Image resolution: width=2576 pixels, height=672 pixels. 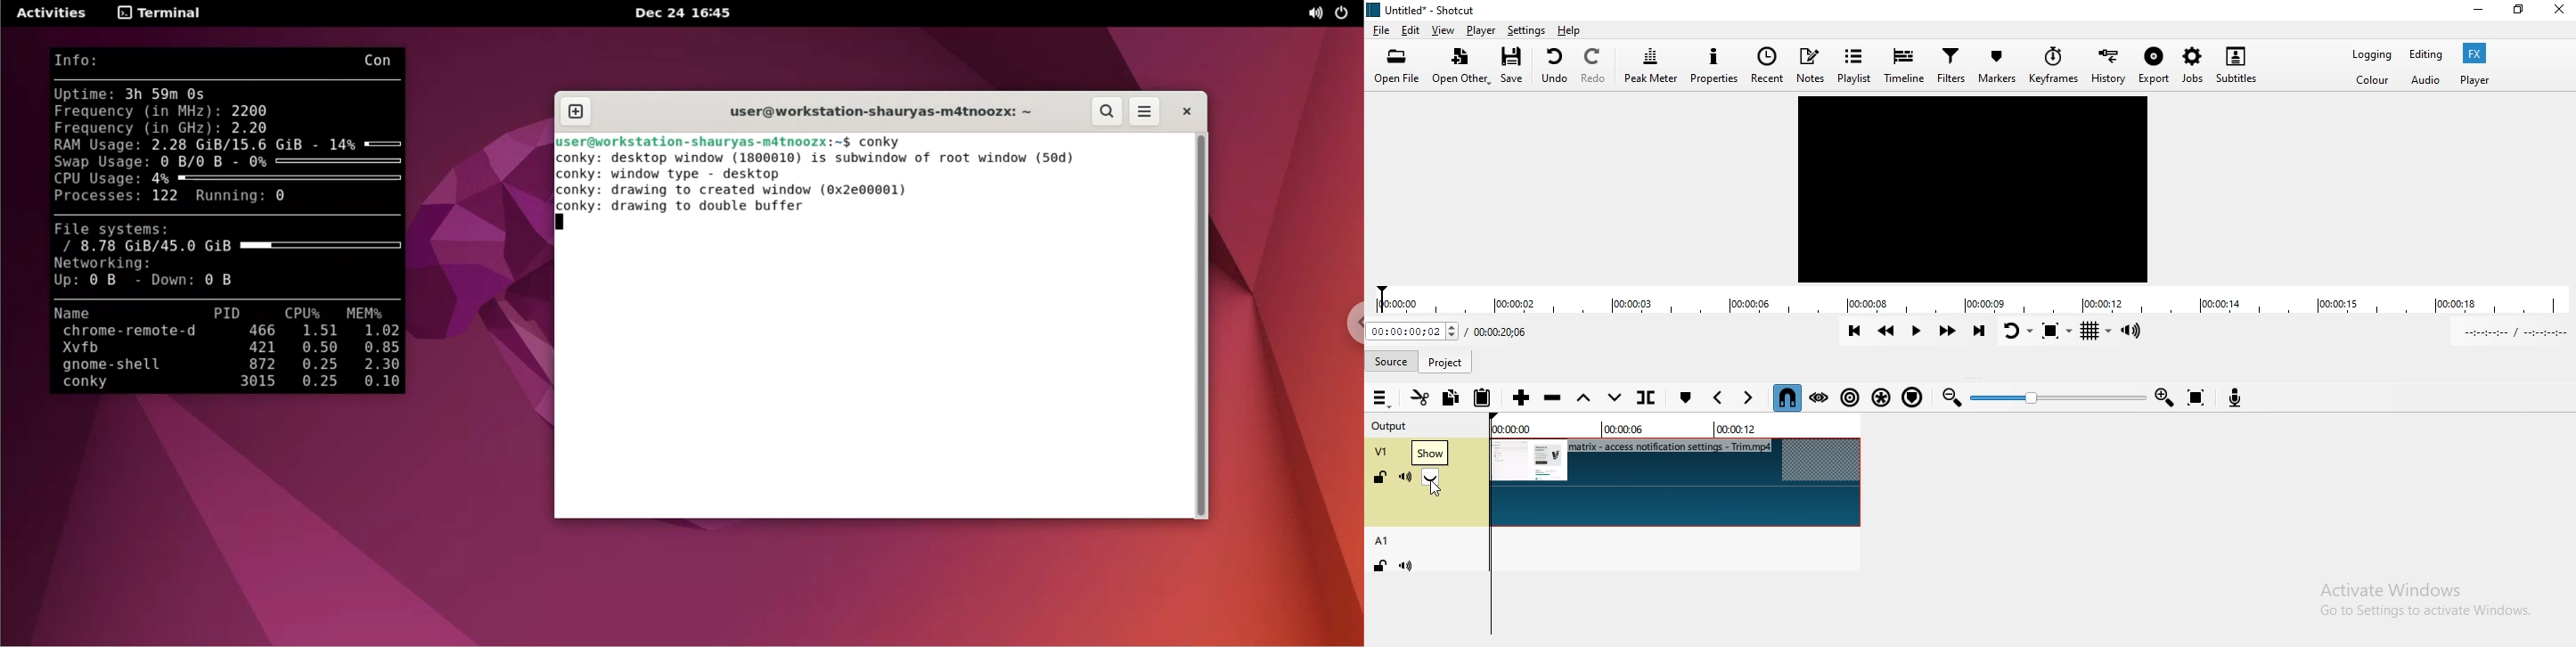 I want to click on Properties, so click(x=1717, y=66).